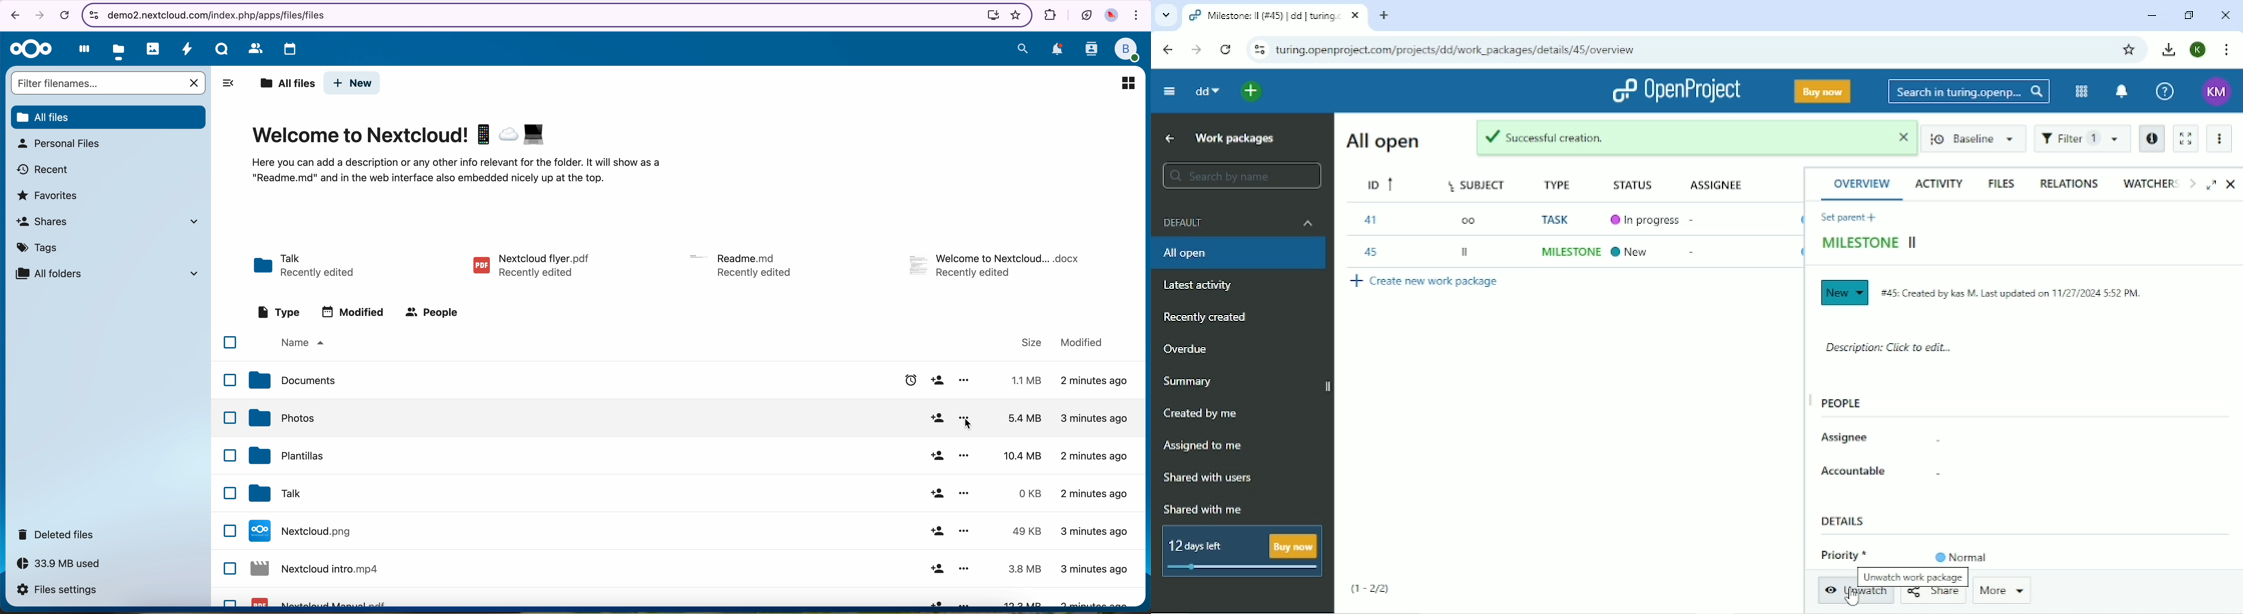  What do you see at coordinates (1855, 471) in the screenshot?
I see `Accountable` at bounding box center [1855, 471].